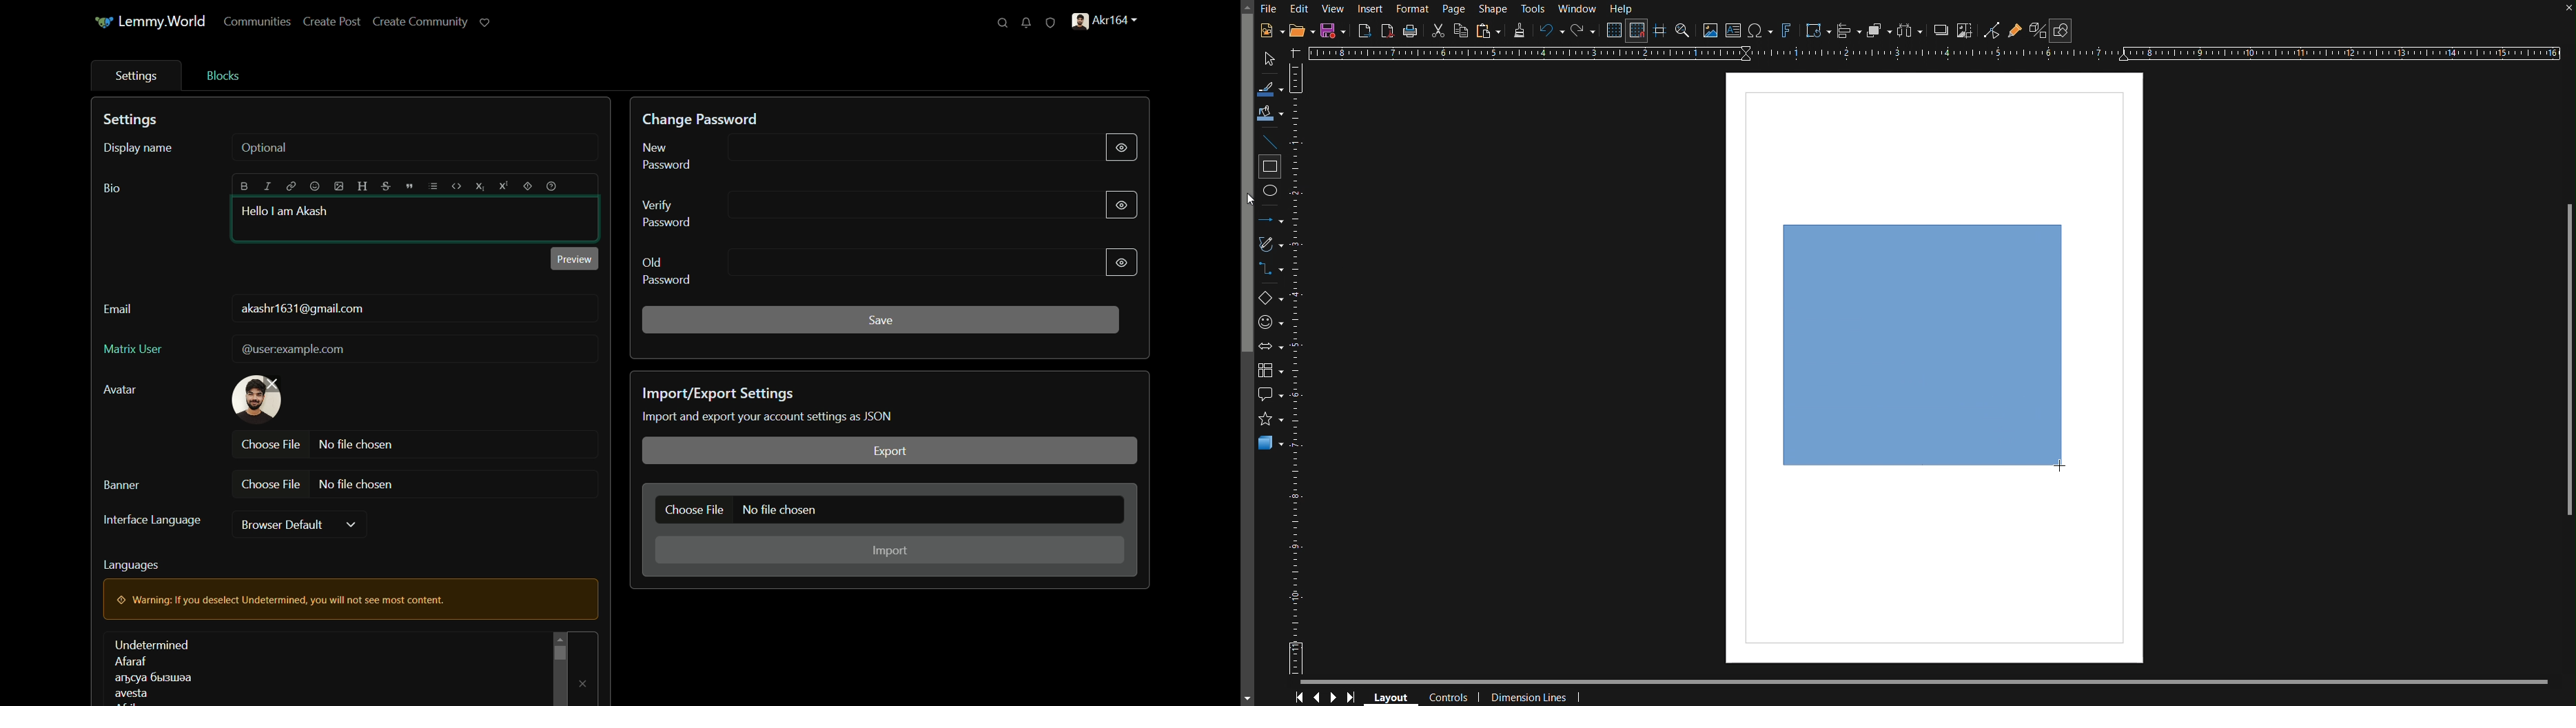  What do you see at coordinates (1121, 206) in the screenshot?
I see `show/hide` at bounding box center [1121, 206].